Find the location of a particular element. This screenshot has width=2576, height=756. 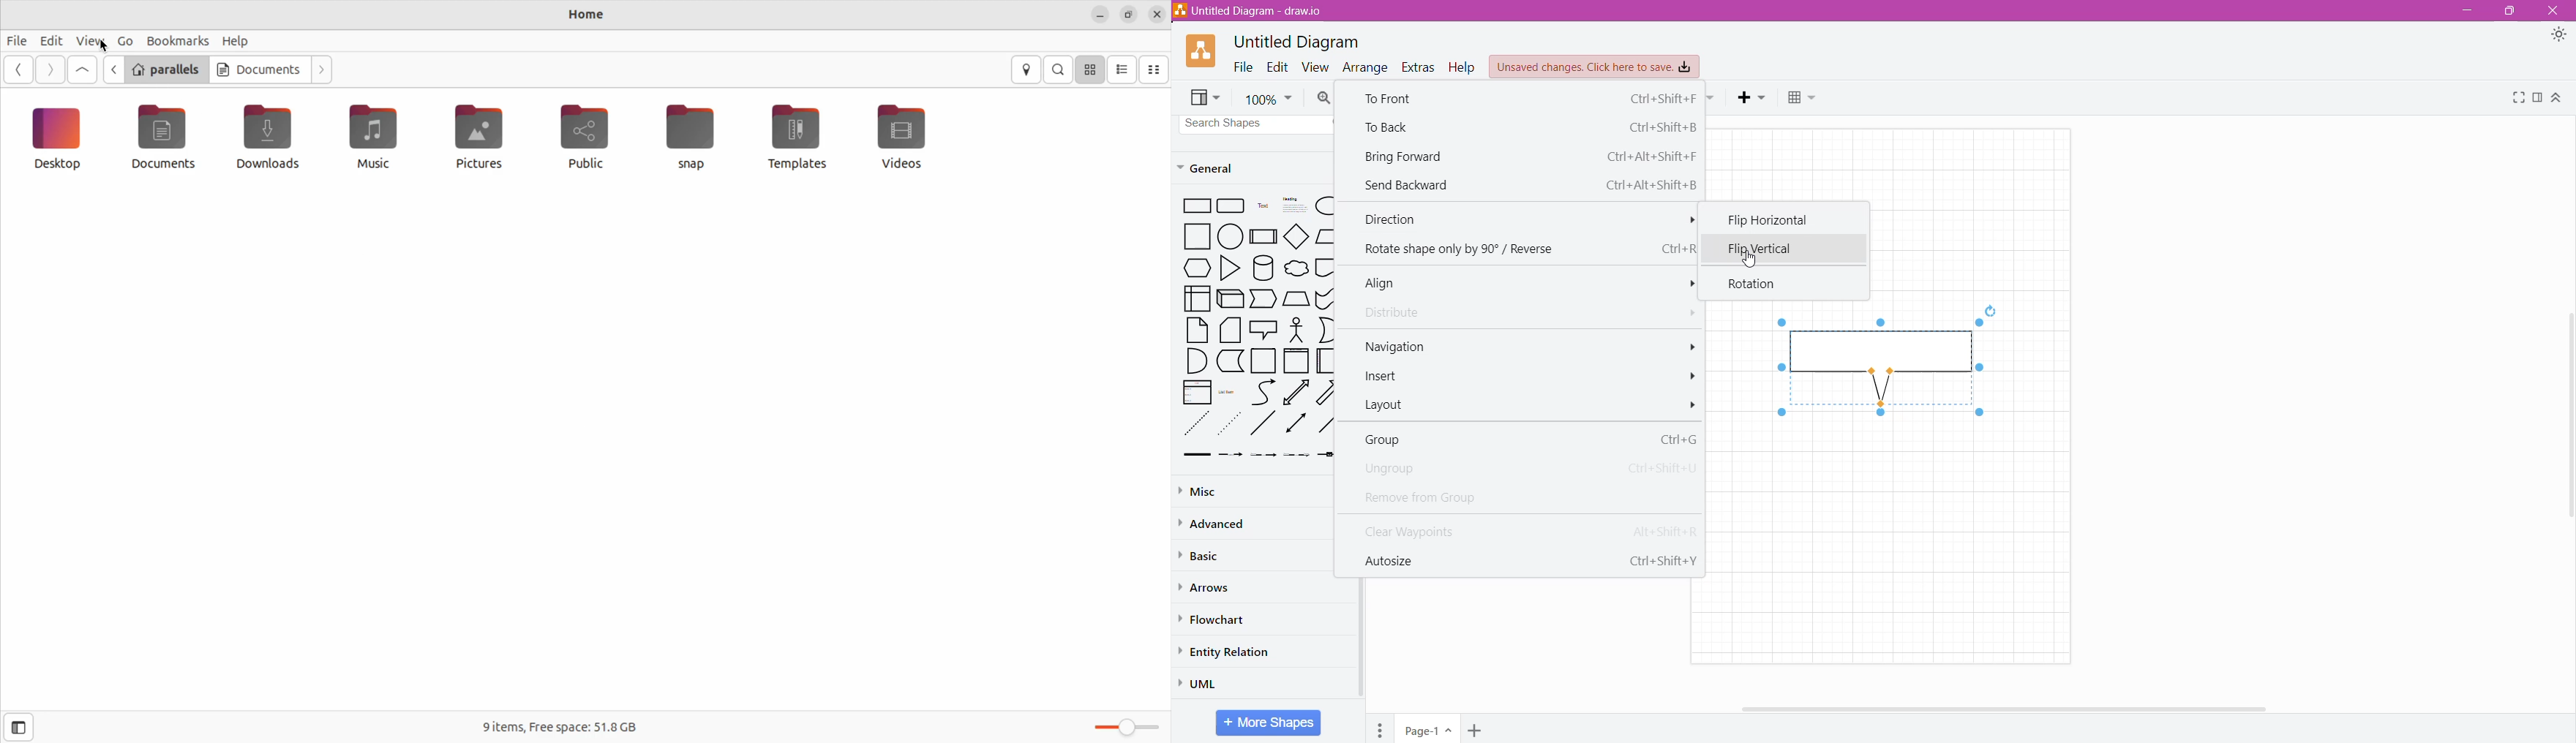

rectangle is located at coordinates (1194, 207).